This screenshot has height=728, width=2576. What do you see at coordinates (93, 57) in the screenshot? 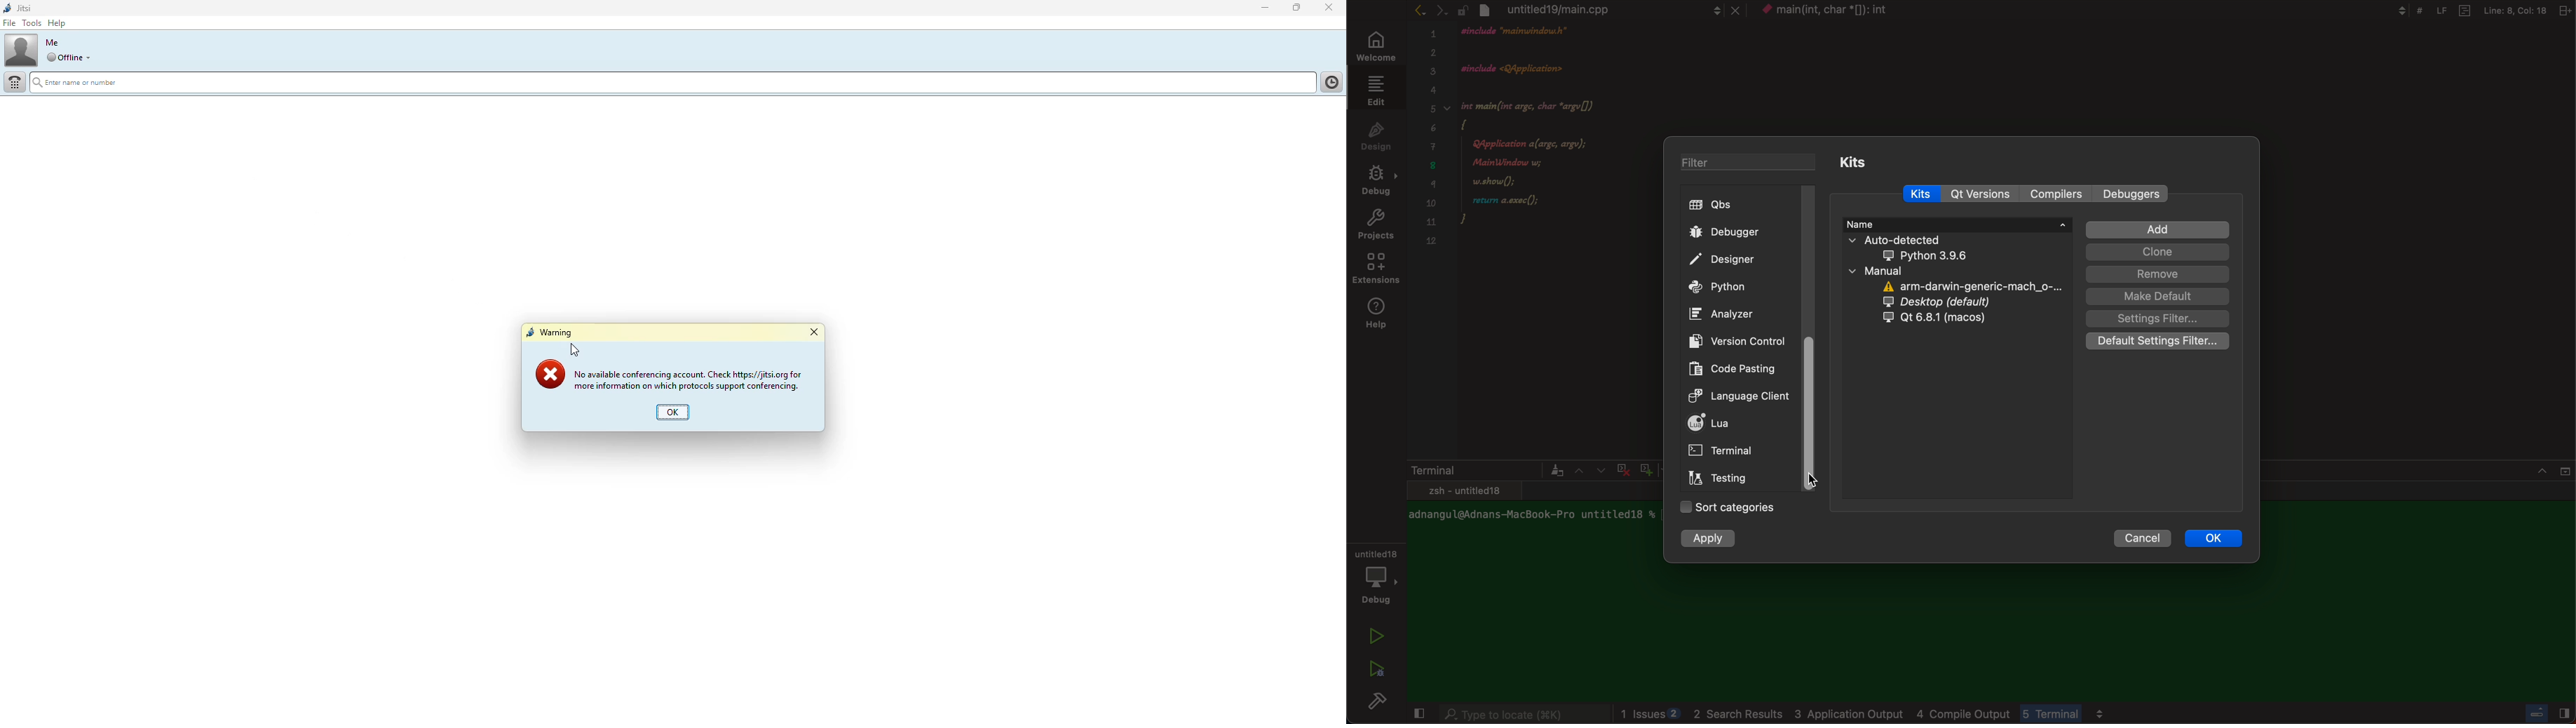
I see `offline` at bounding box center [93, 57].